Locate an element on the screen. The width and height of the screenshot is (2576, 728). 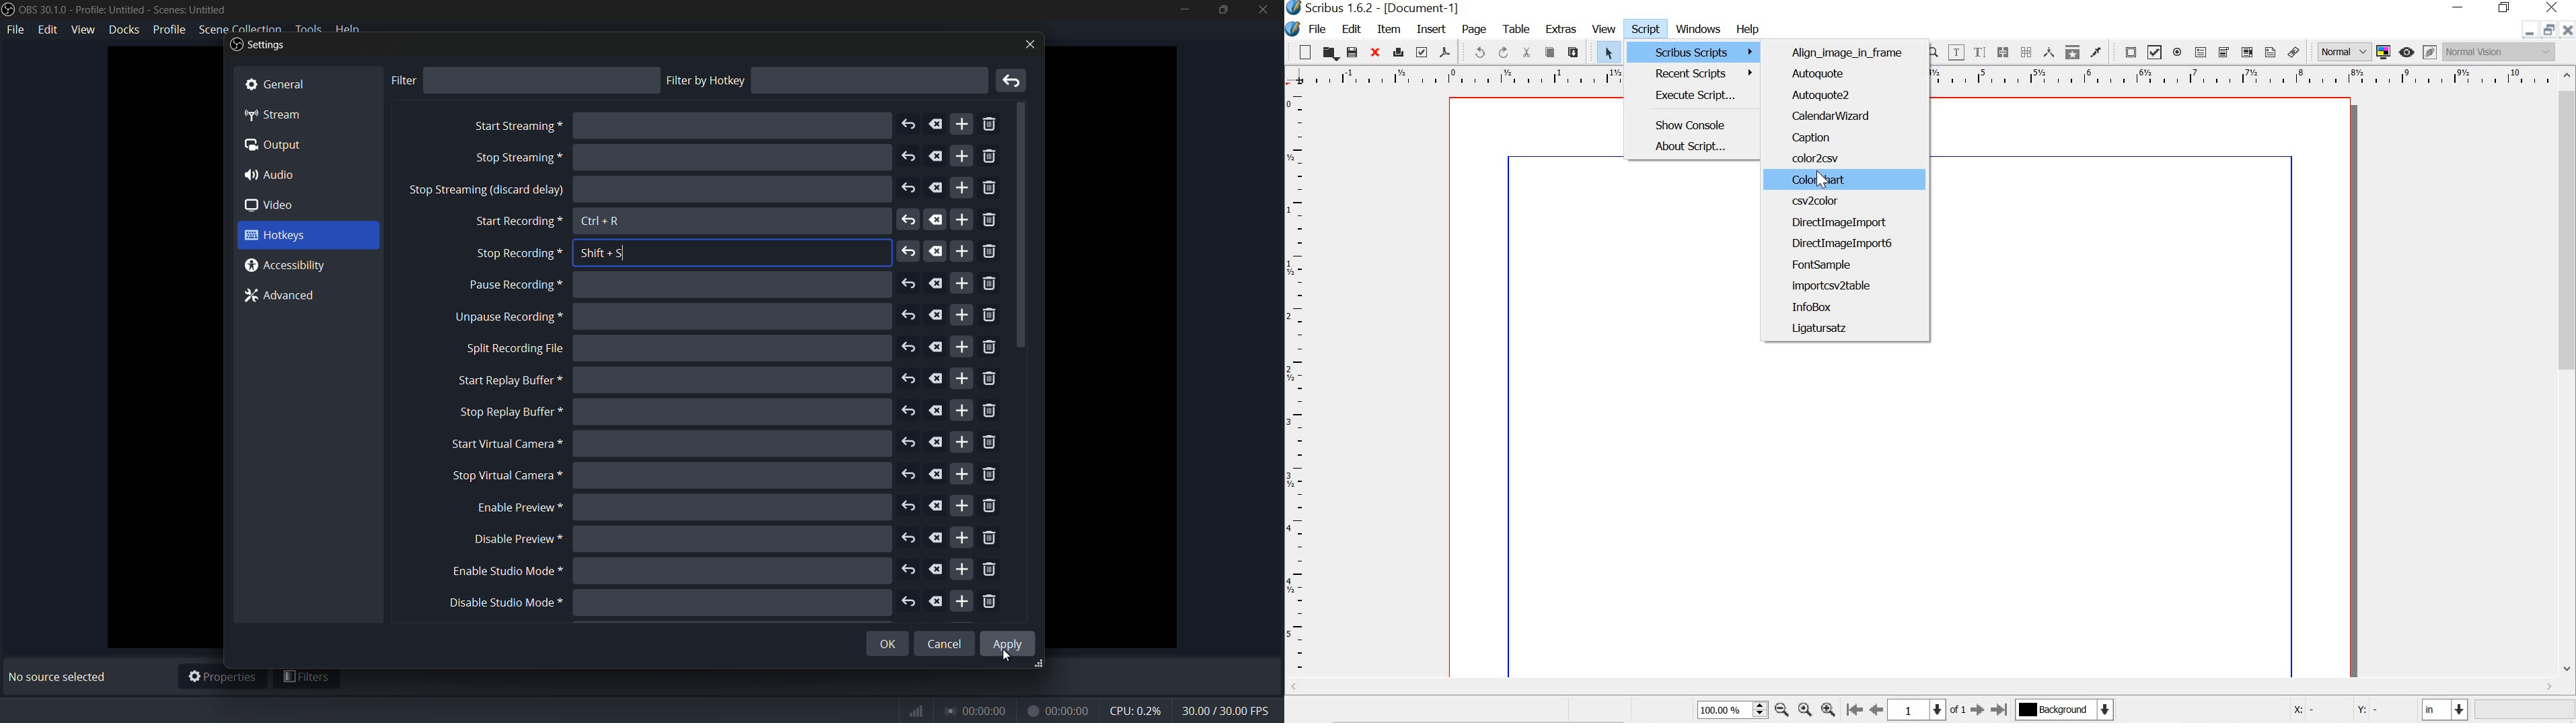
delete is located at coordinates (936, 474).